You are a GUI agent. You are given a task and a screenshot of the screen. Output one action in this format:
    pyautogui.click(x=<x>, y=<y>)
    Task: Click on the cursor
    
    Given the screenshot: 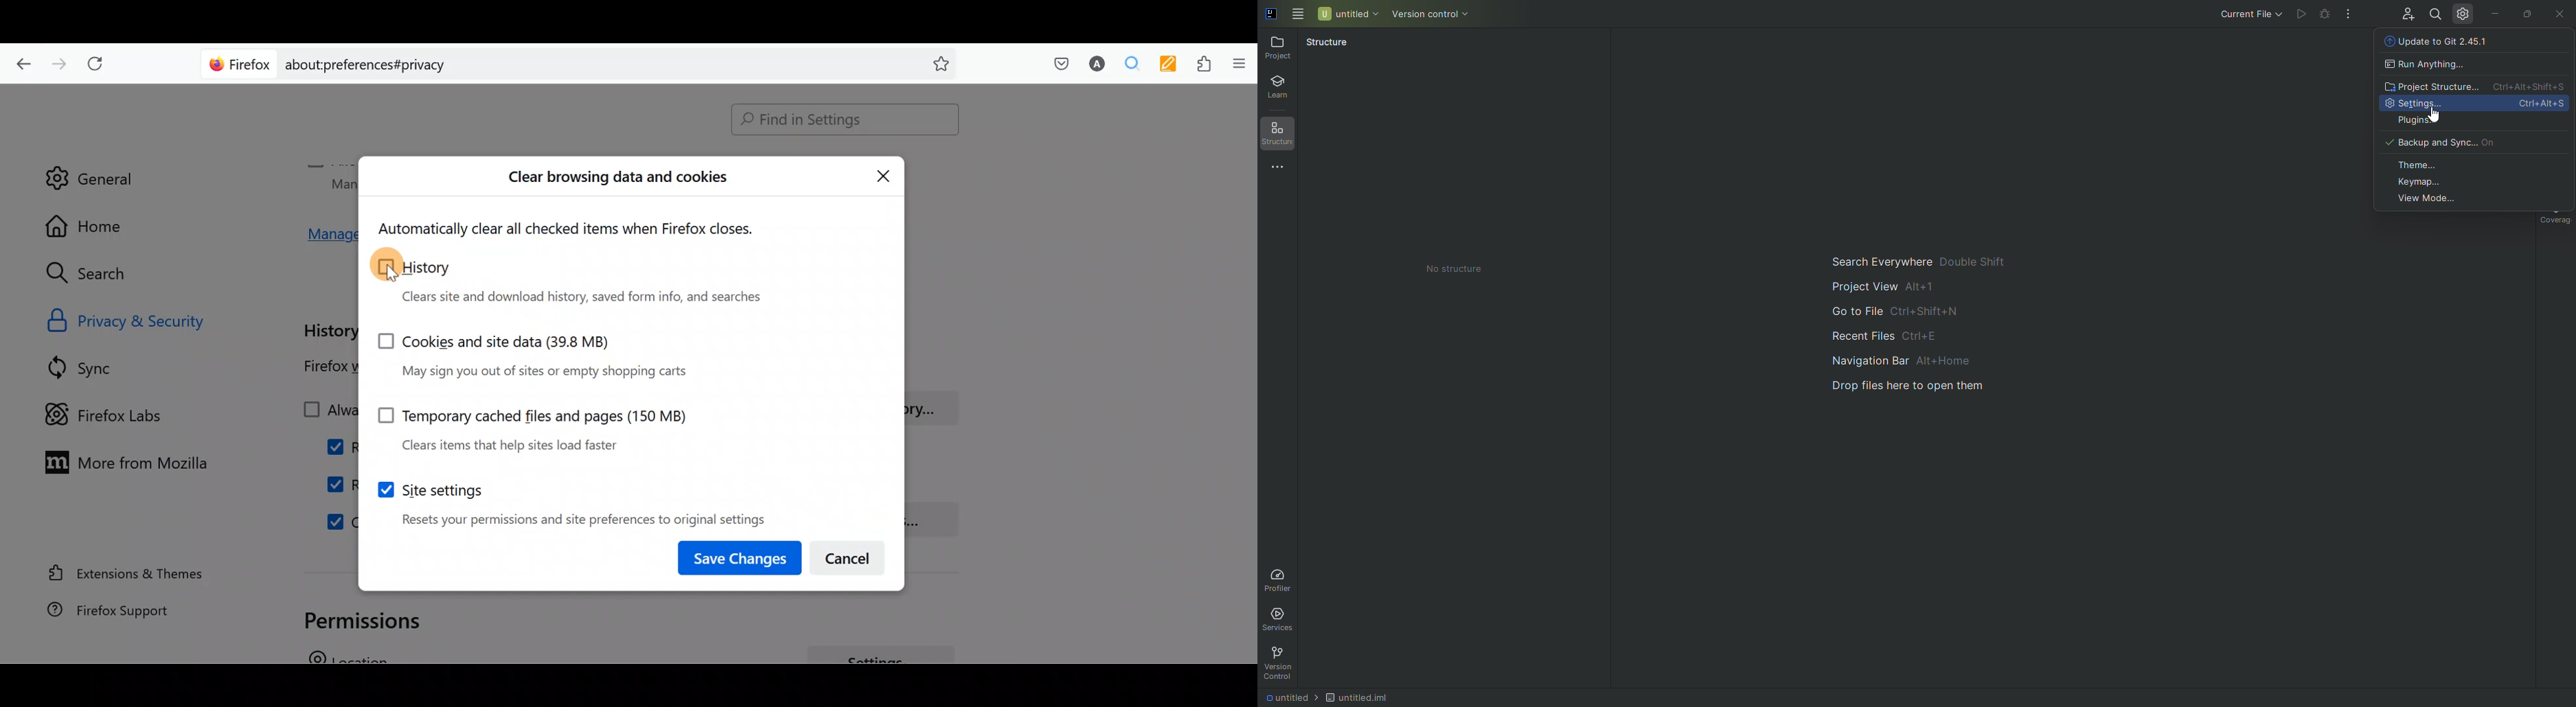 What is the action you would take?
    pyautogui.click(x=391, y=278)
    